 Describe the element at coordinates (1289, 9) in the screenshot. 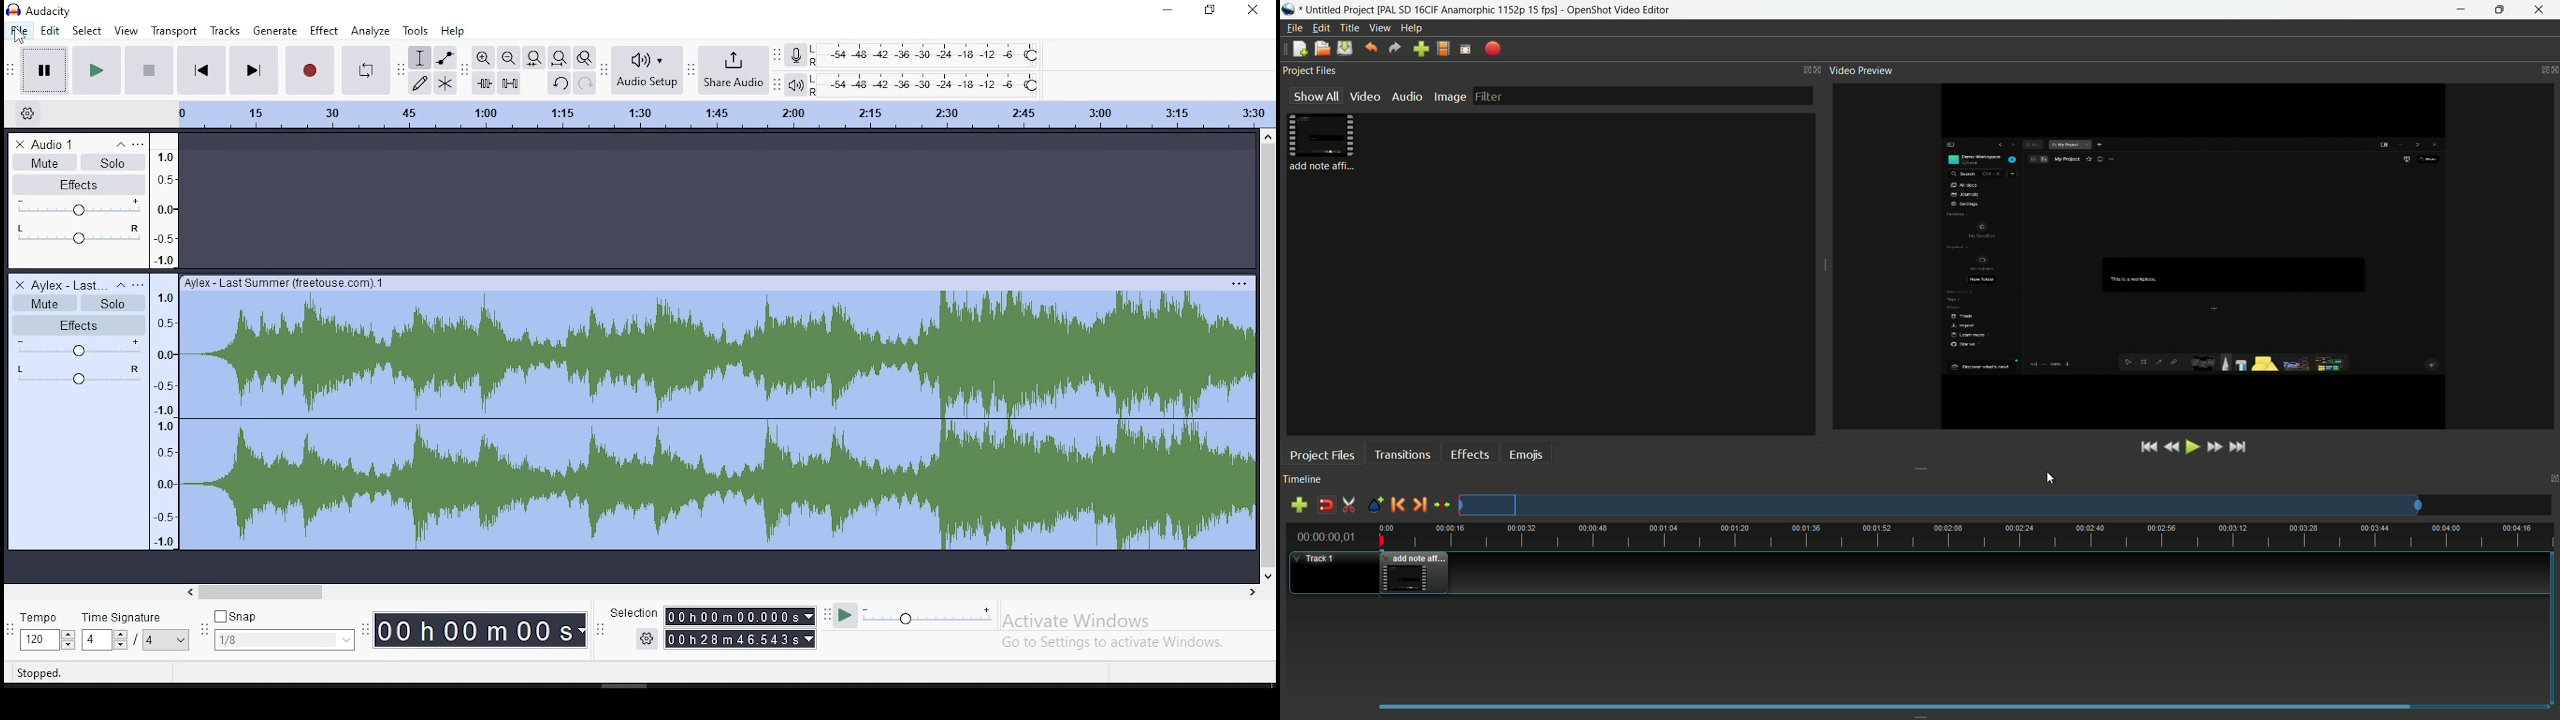

I see `app name` at that location.